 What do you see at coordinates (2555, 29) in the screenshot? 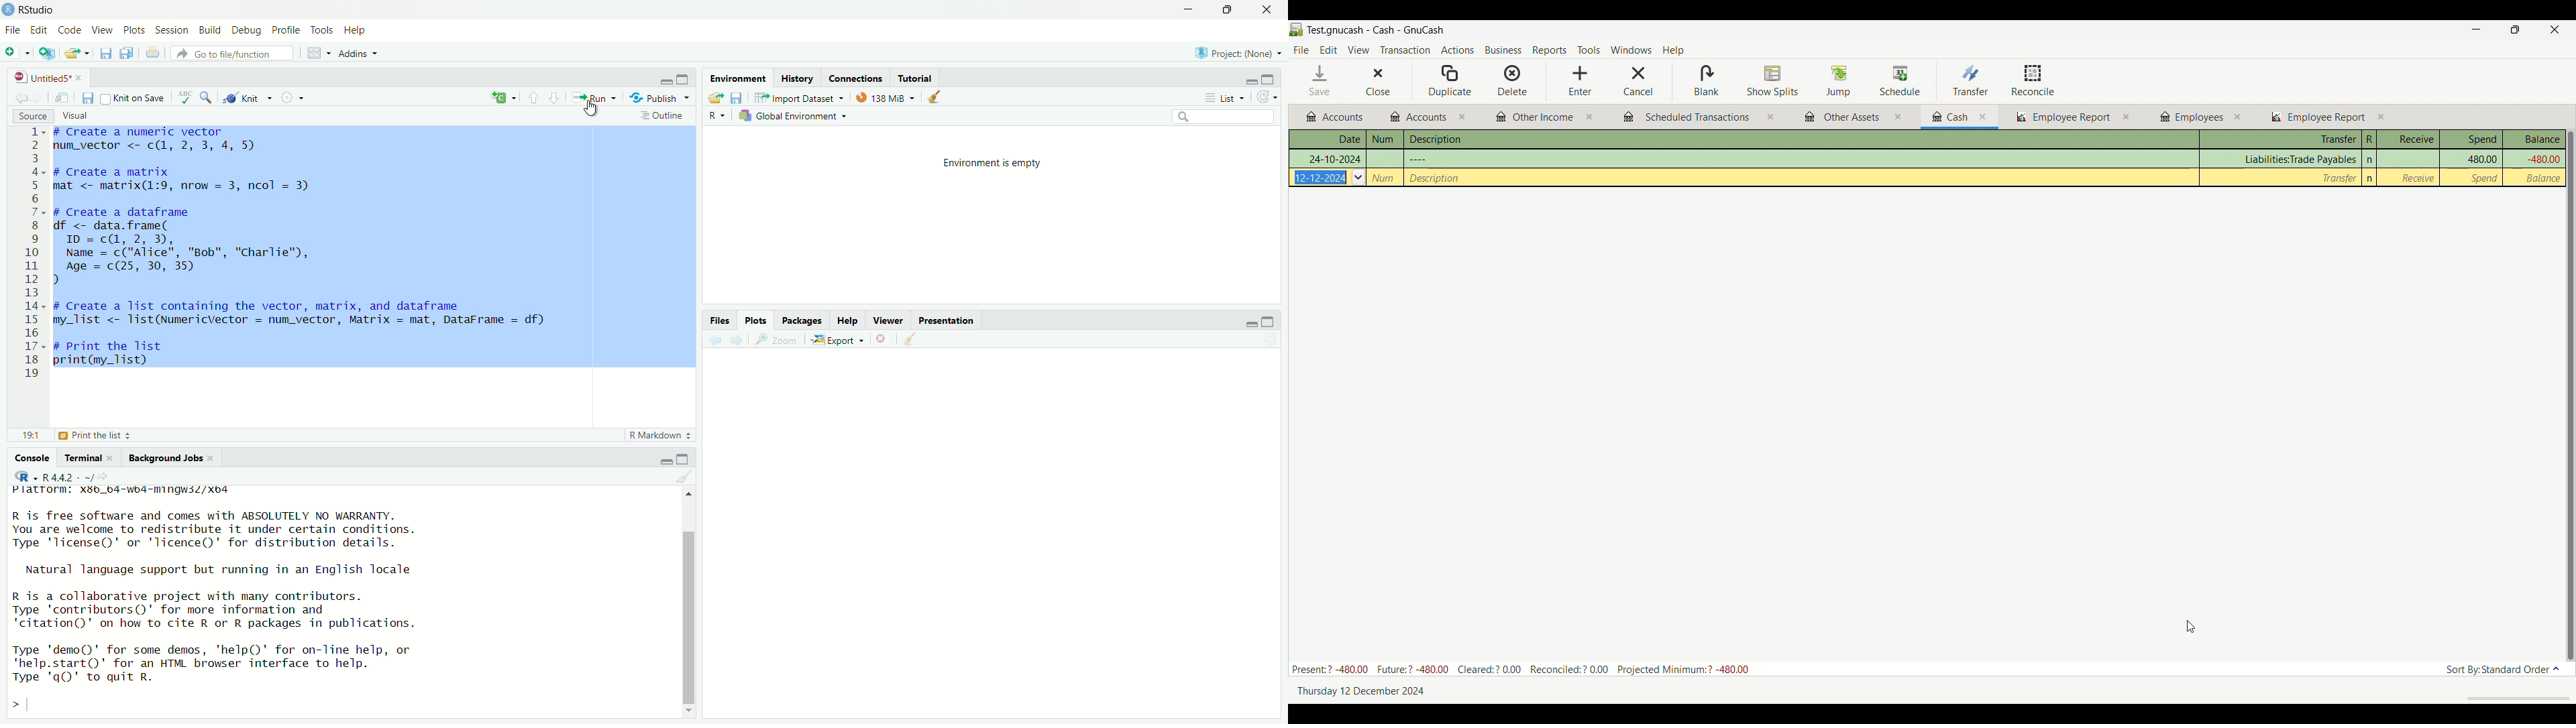
I see `Close interface` at bounding box center [2555, 29].